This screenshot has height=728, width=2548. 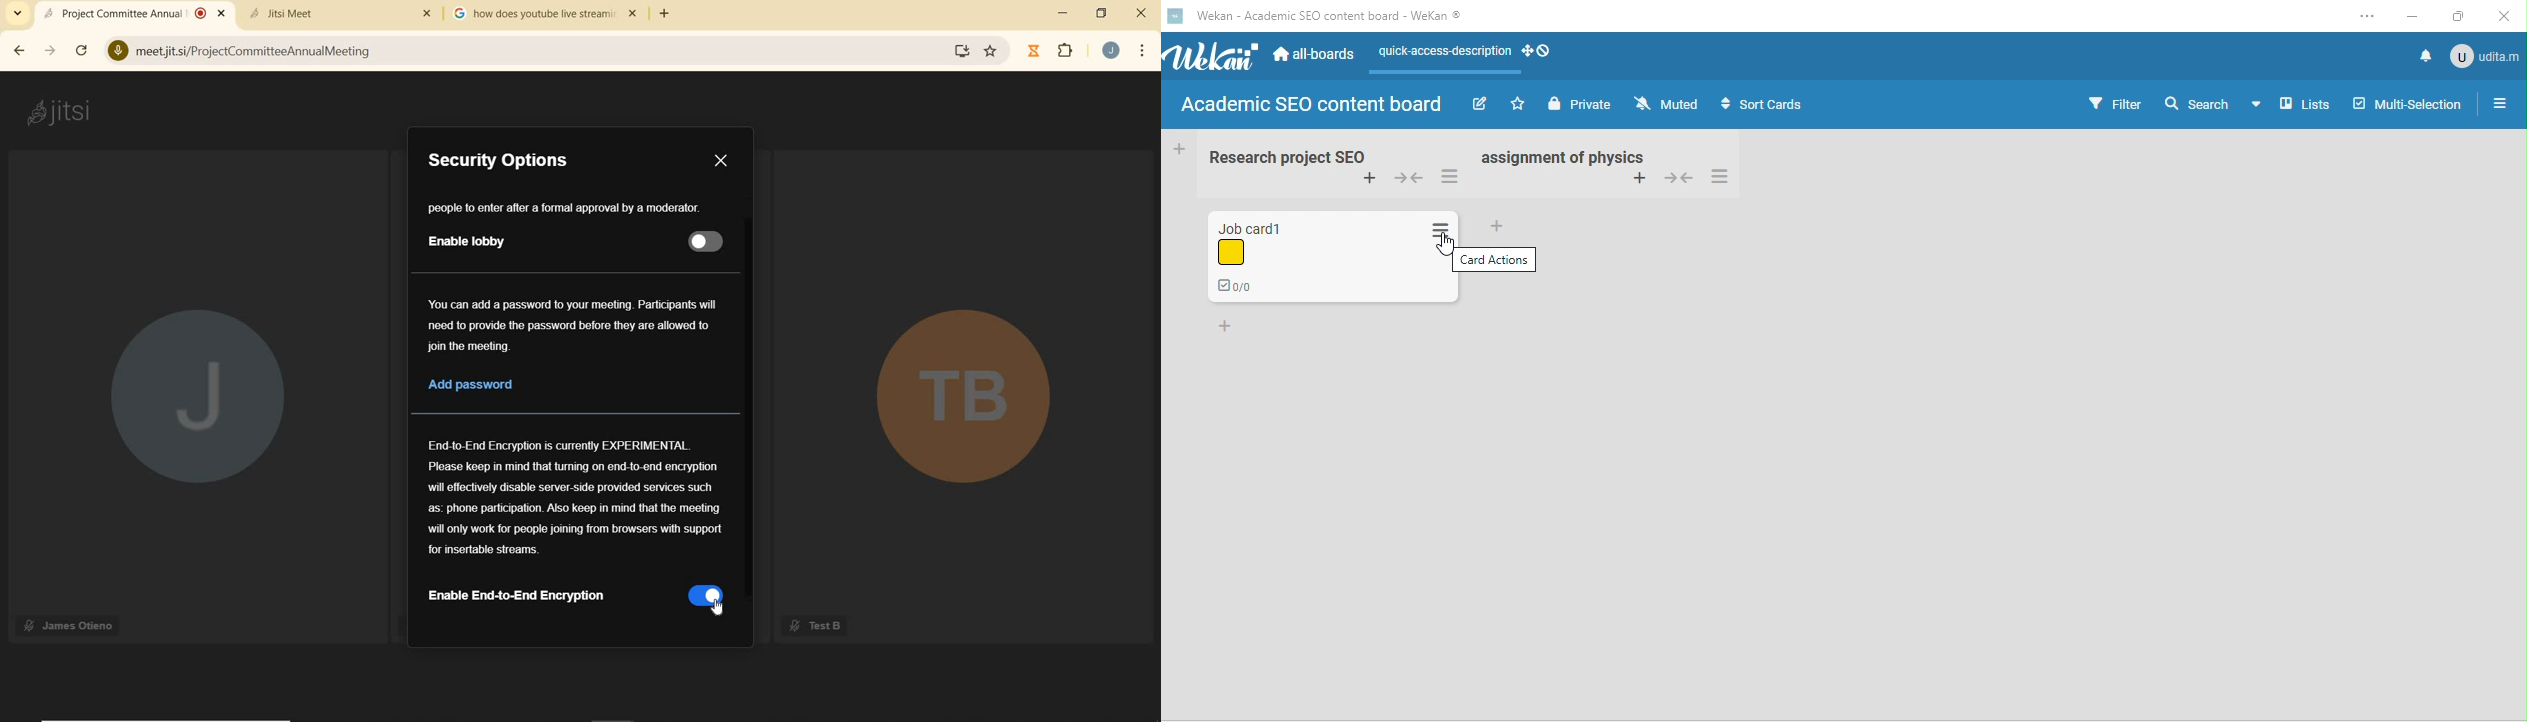 I want to click on filter, so click(x=2116, y=102).